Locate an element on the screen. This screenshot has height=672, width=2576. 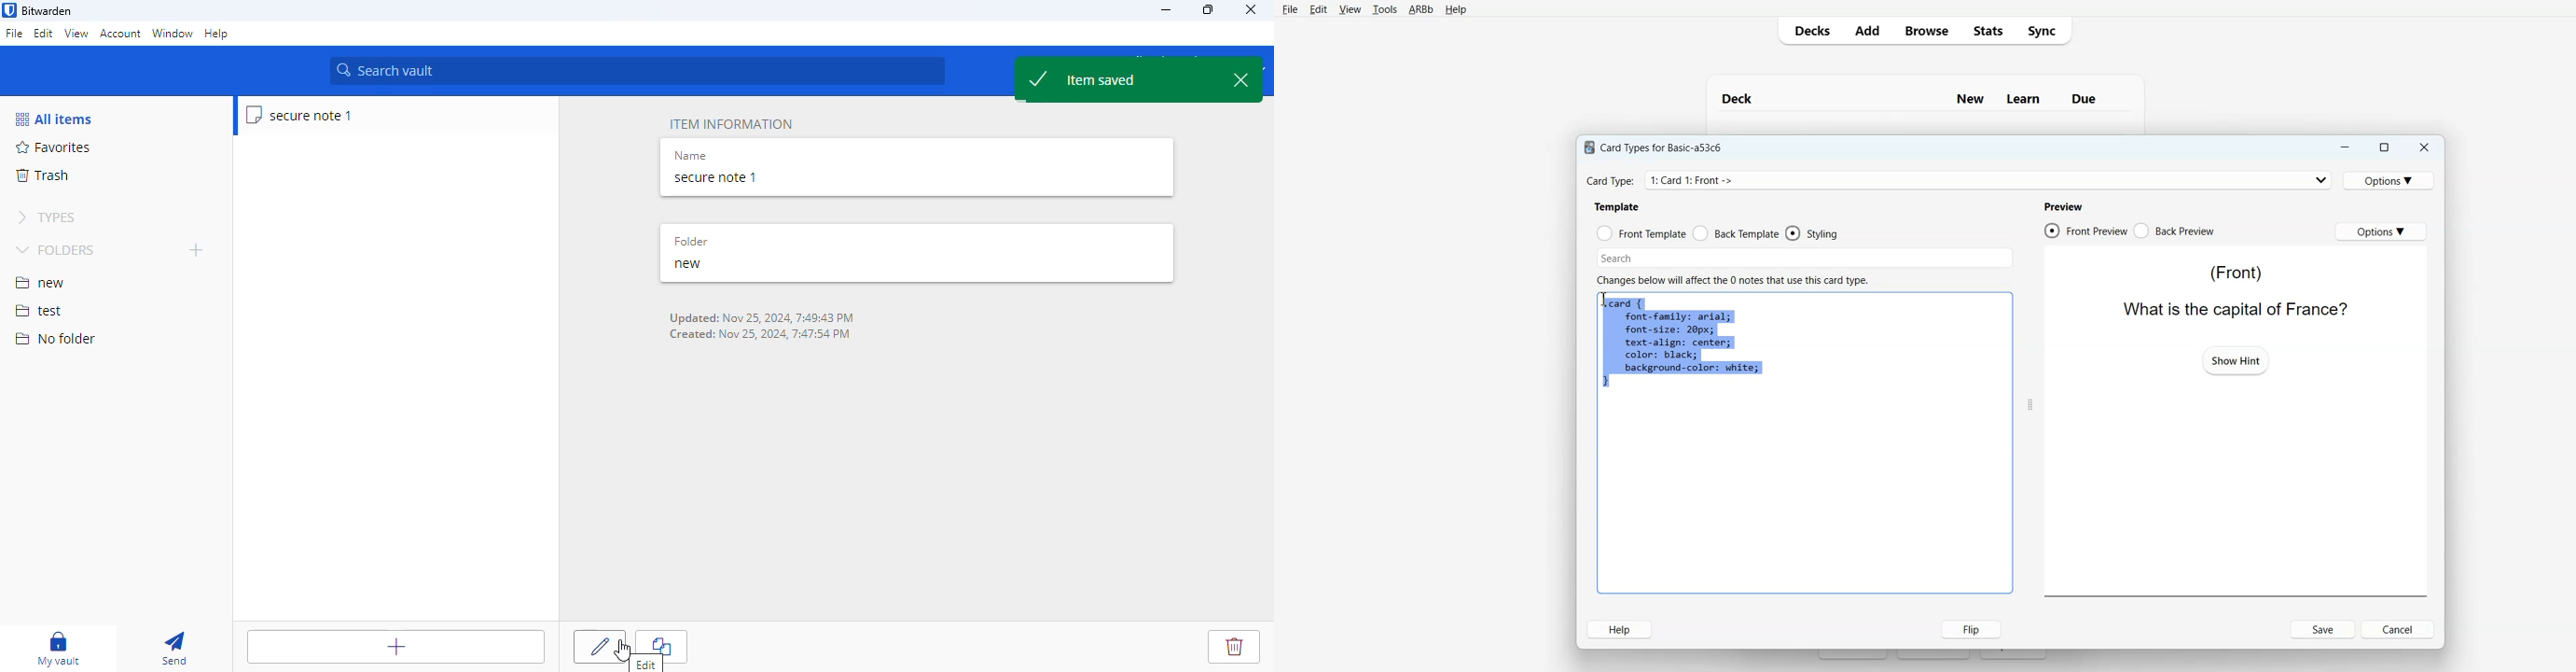
Template is located at coordinates (1618, 206).